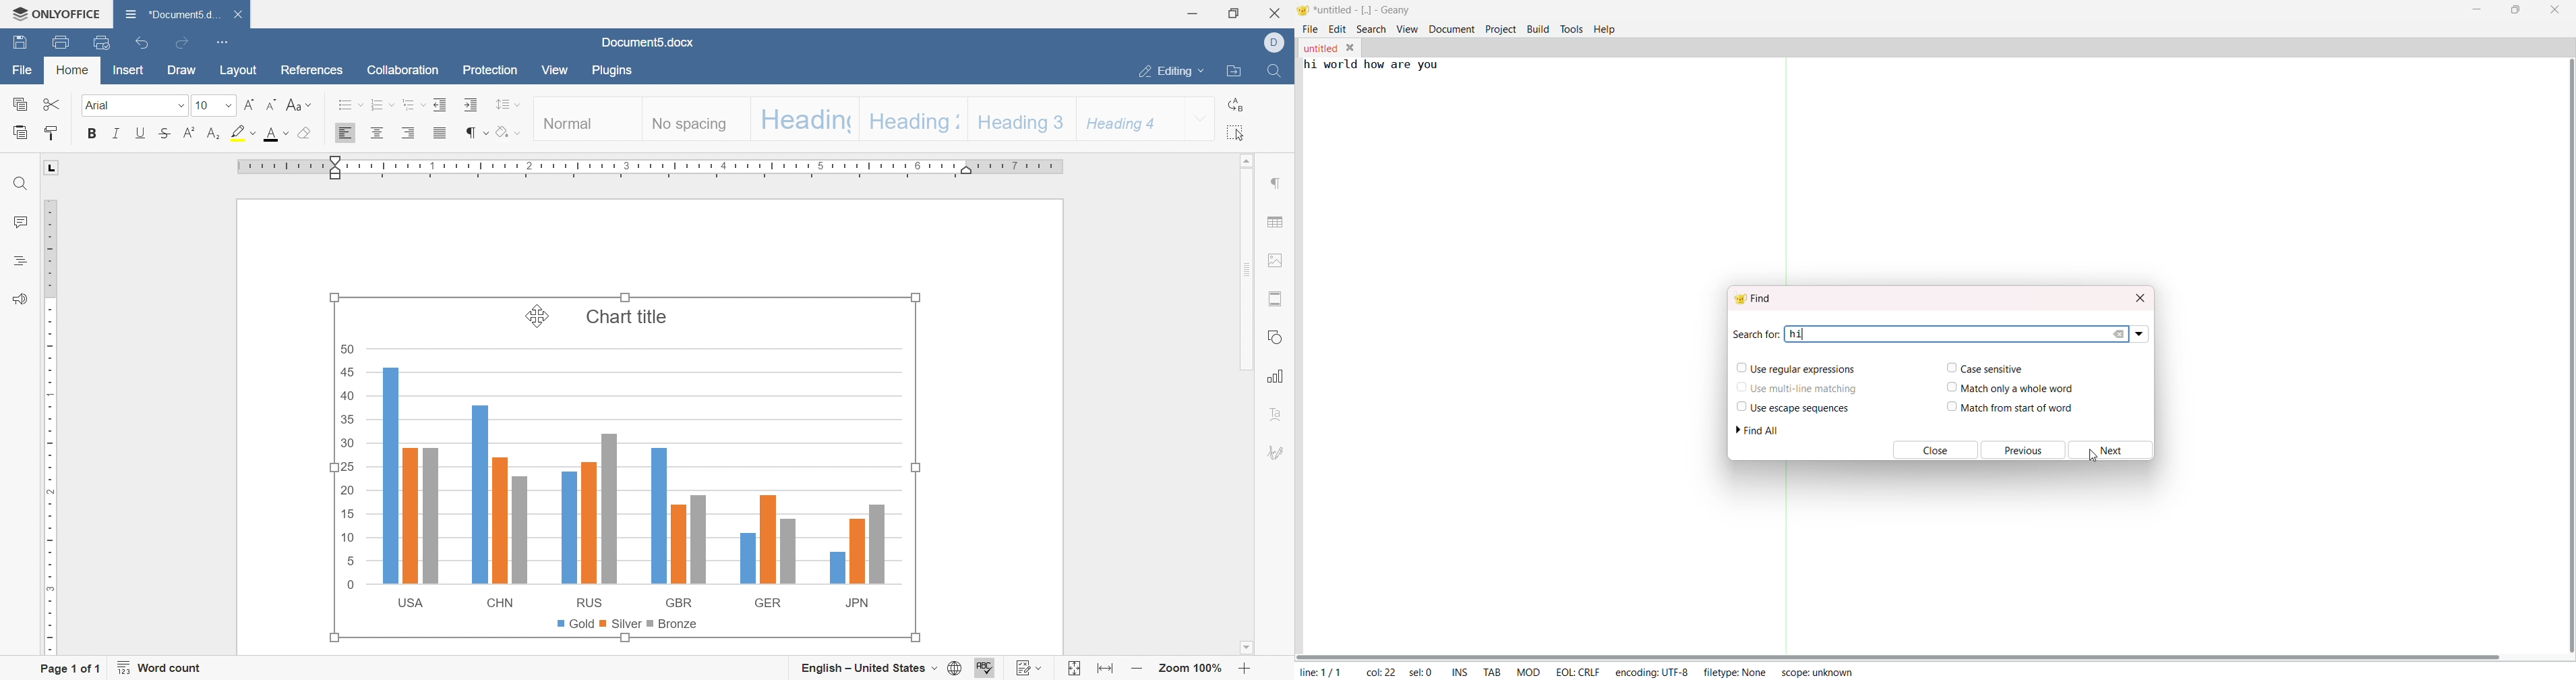 Image resolution: width=2576 pixels, height=700 pixels. I want to click on track changes, so click(1029, 667).